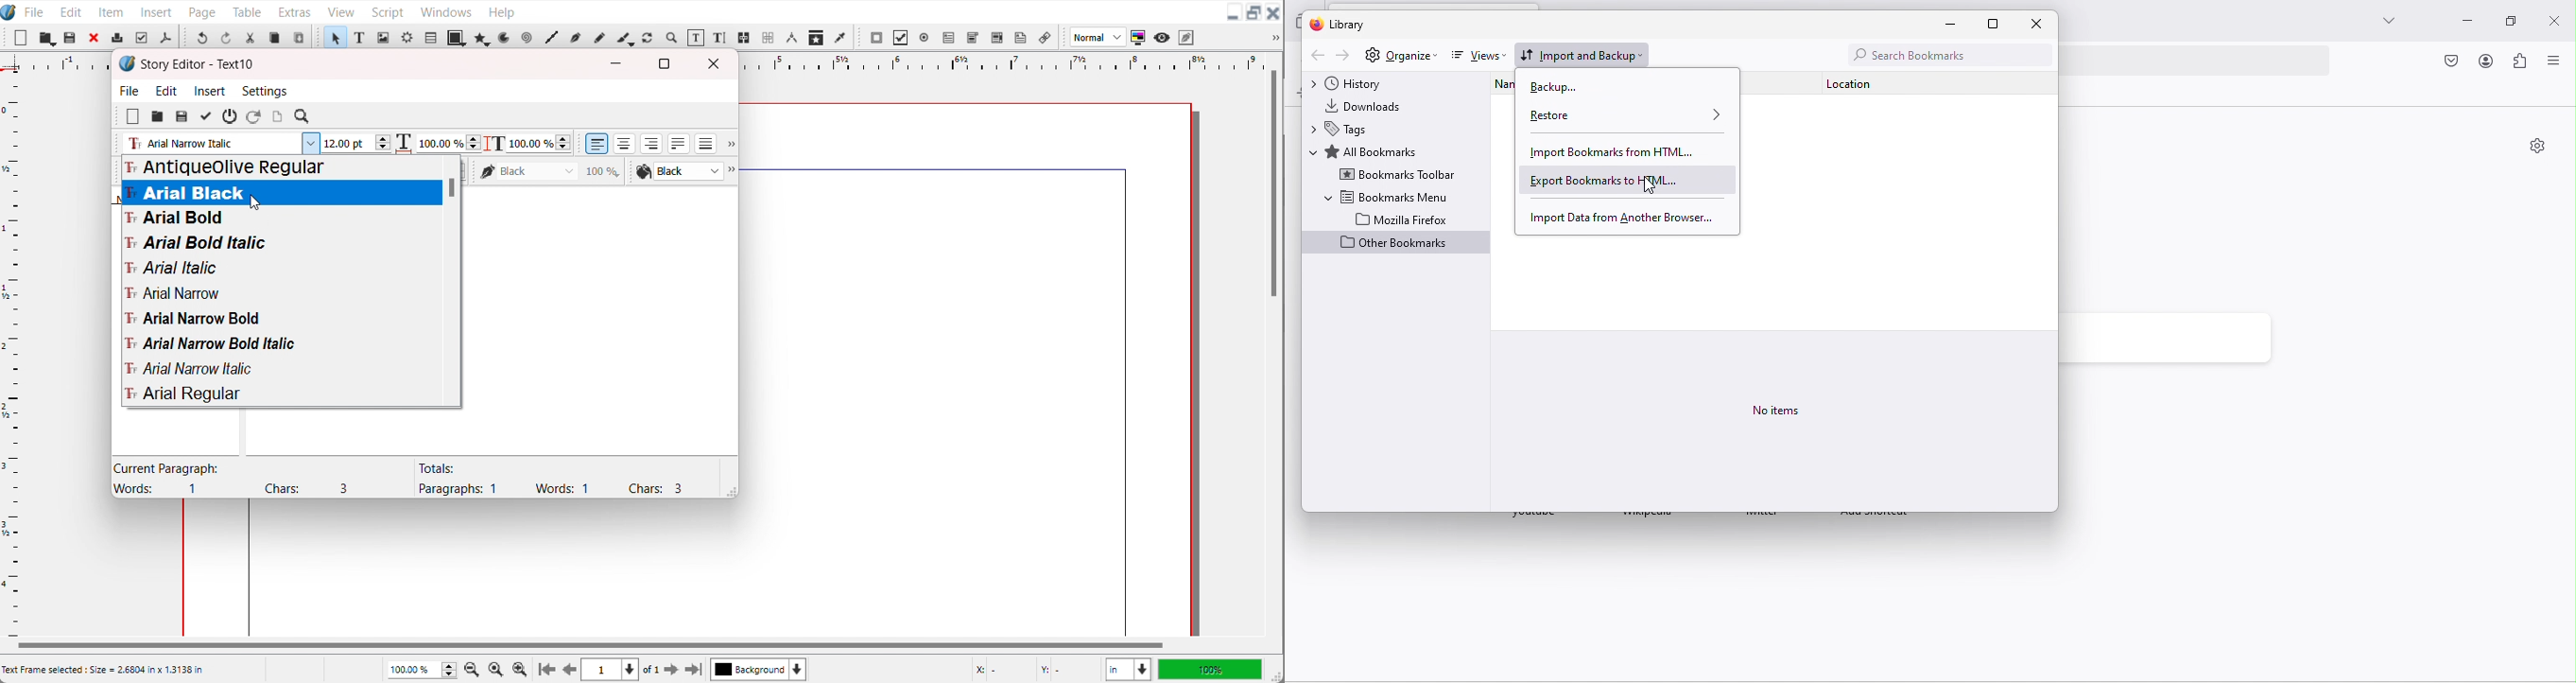  I want to click on PDF Check Button, so click(900, 38).